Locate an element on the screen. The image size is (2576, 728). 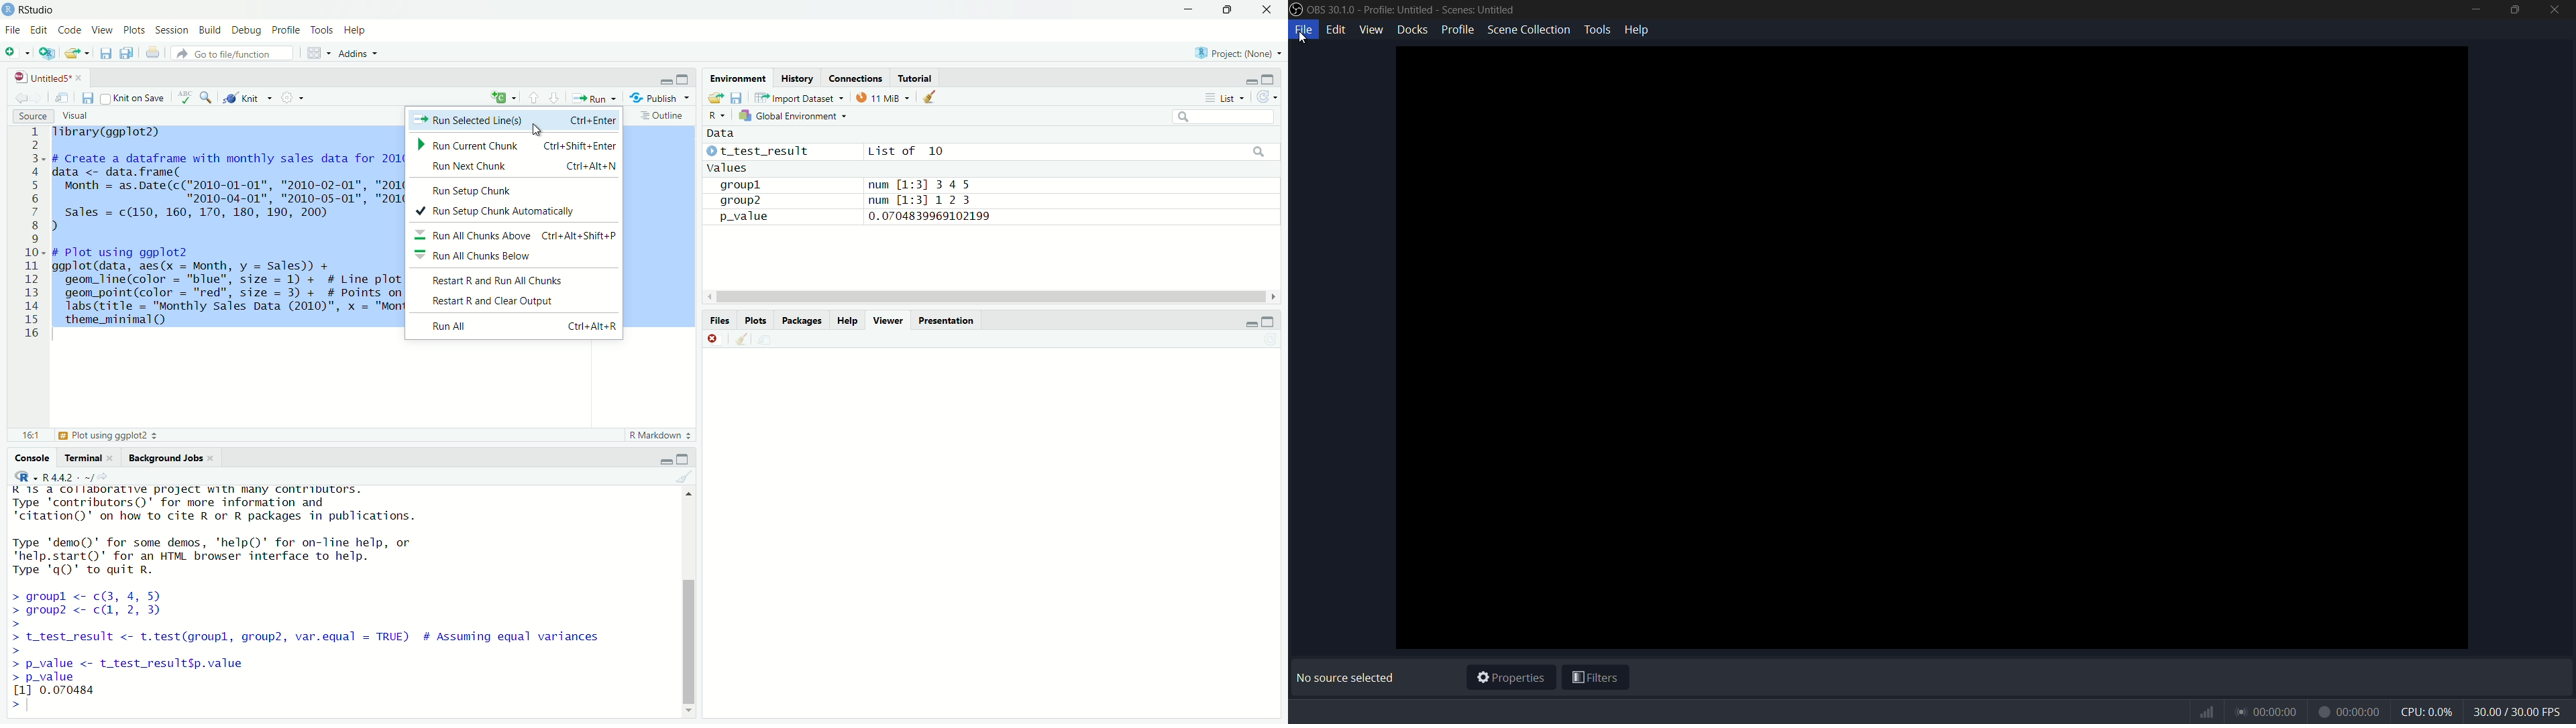
re-run previous code is located at coordinates (501, 99).